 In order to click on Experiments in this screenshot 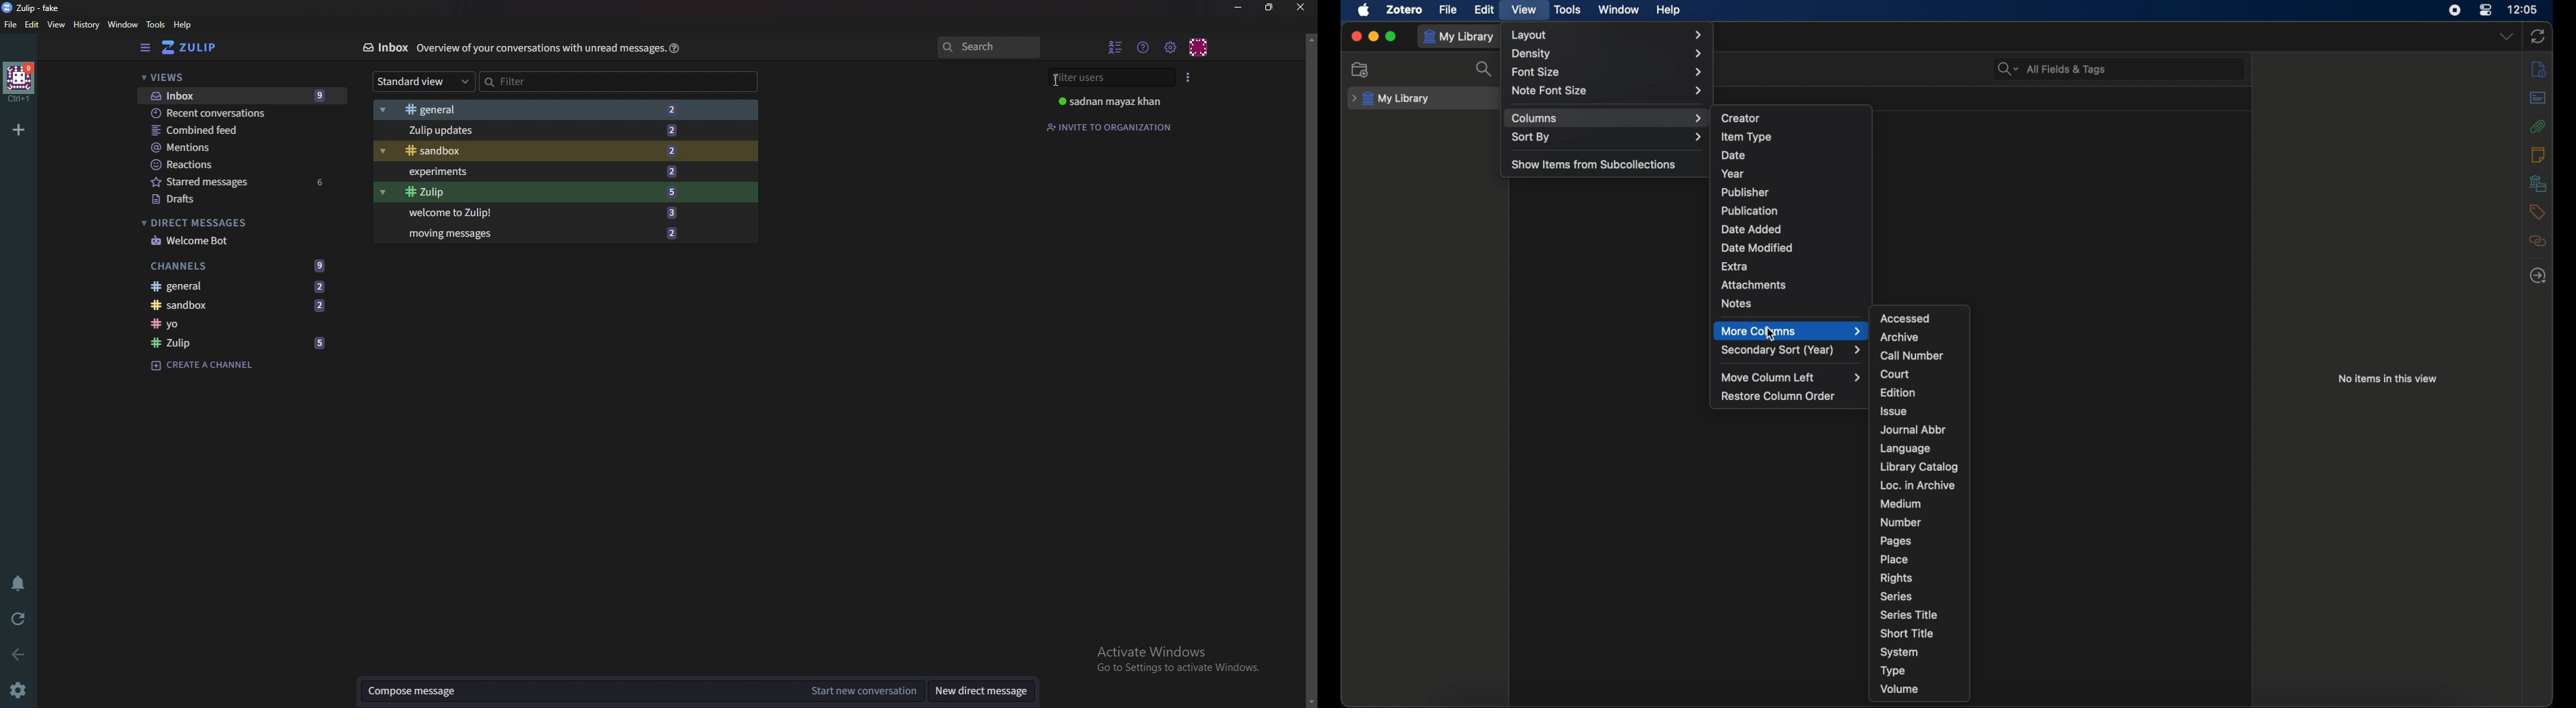, I will do `click(545, 171)`.